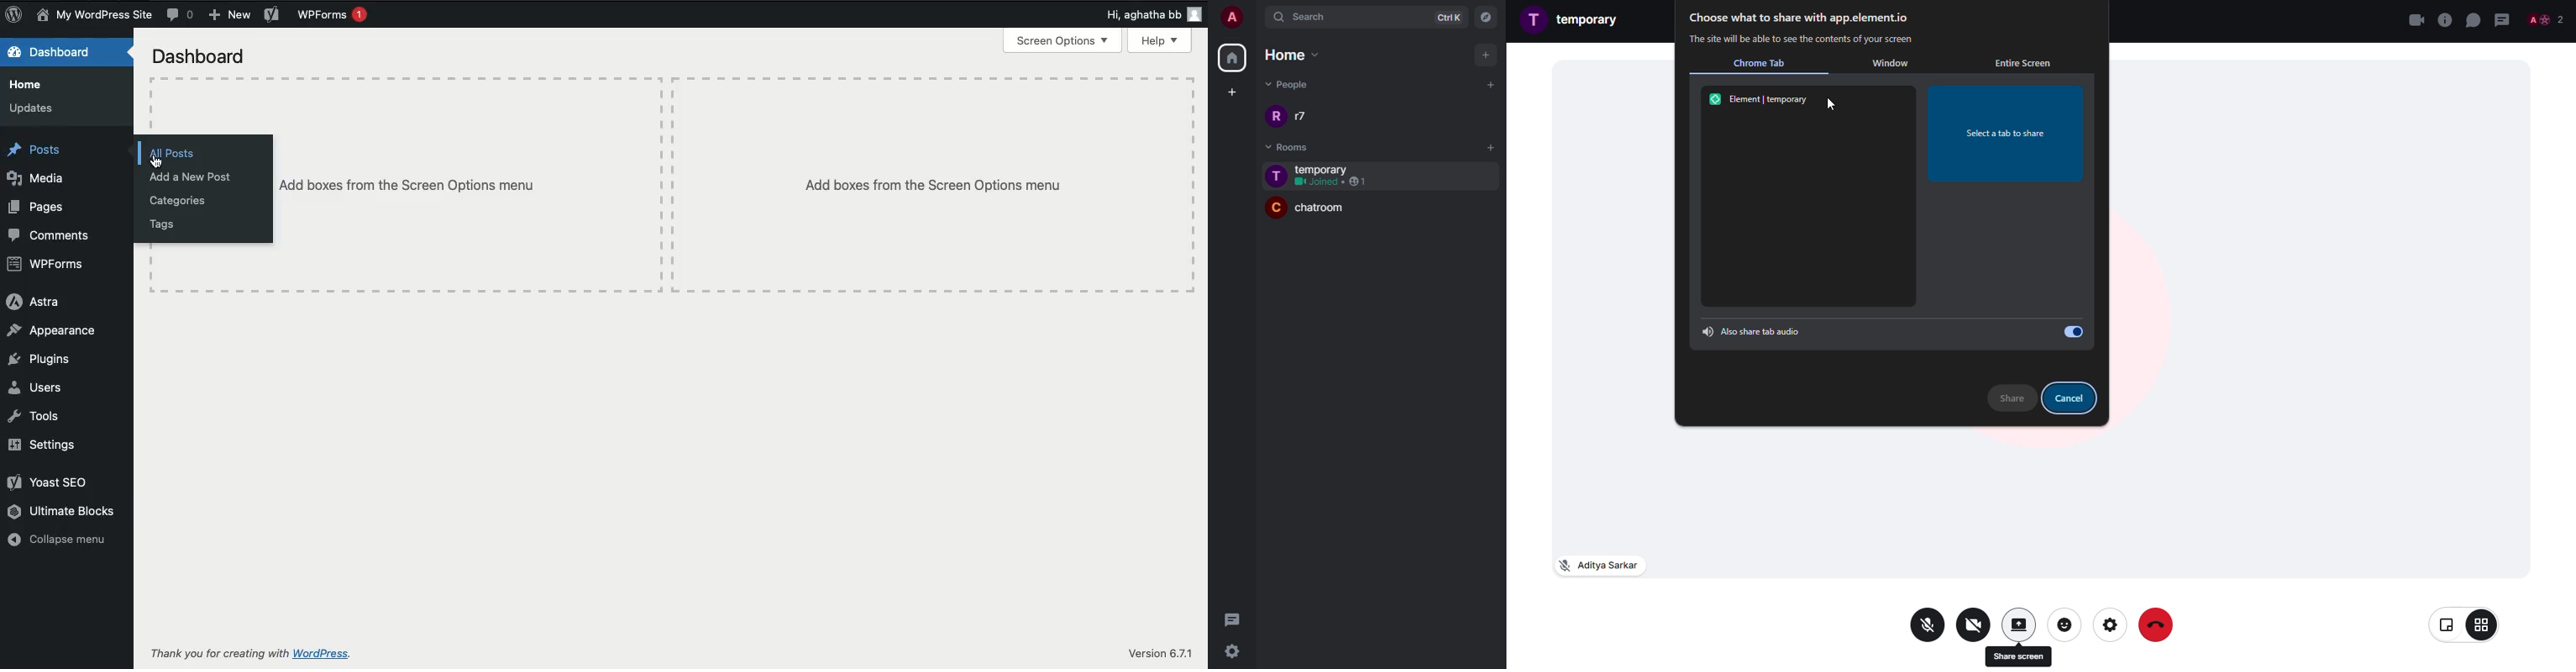  Describe the element at coordinates (1444, 16) in the screenshot. I see `ctrlK` at that location.